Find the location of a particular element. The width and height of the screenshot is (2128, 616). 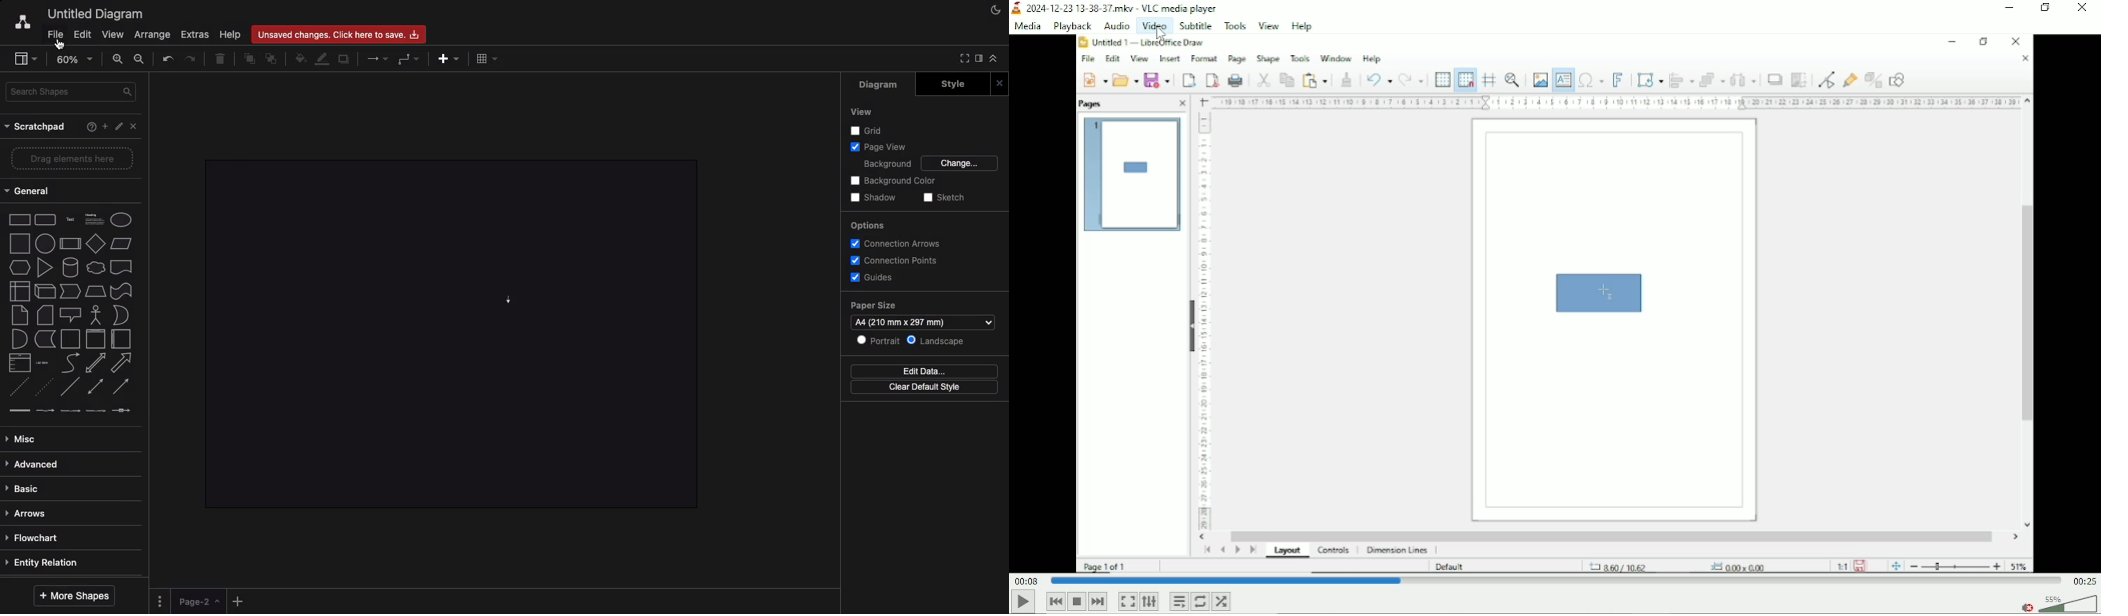

Toggle playlist is located at coordinates (1178, 602).